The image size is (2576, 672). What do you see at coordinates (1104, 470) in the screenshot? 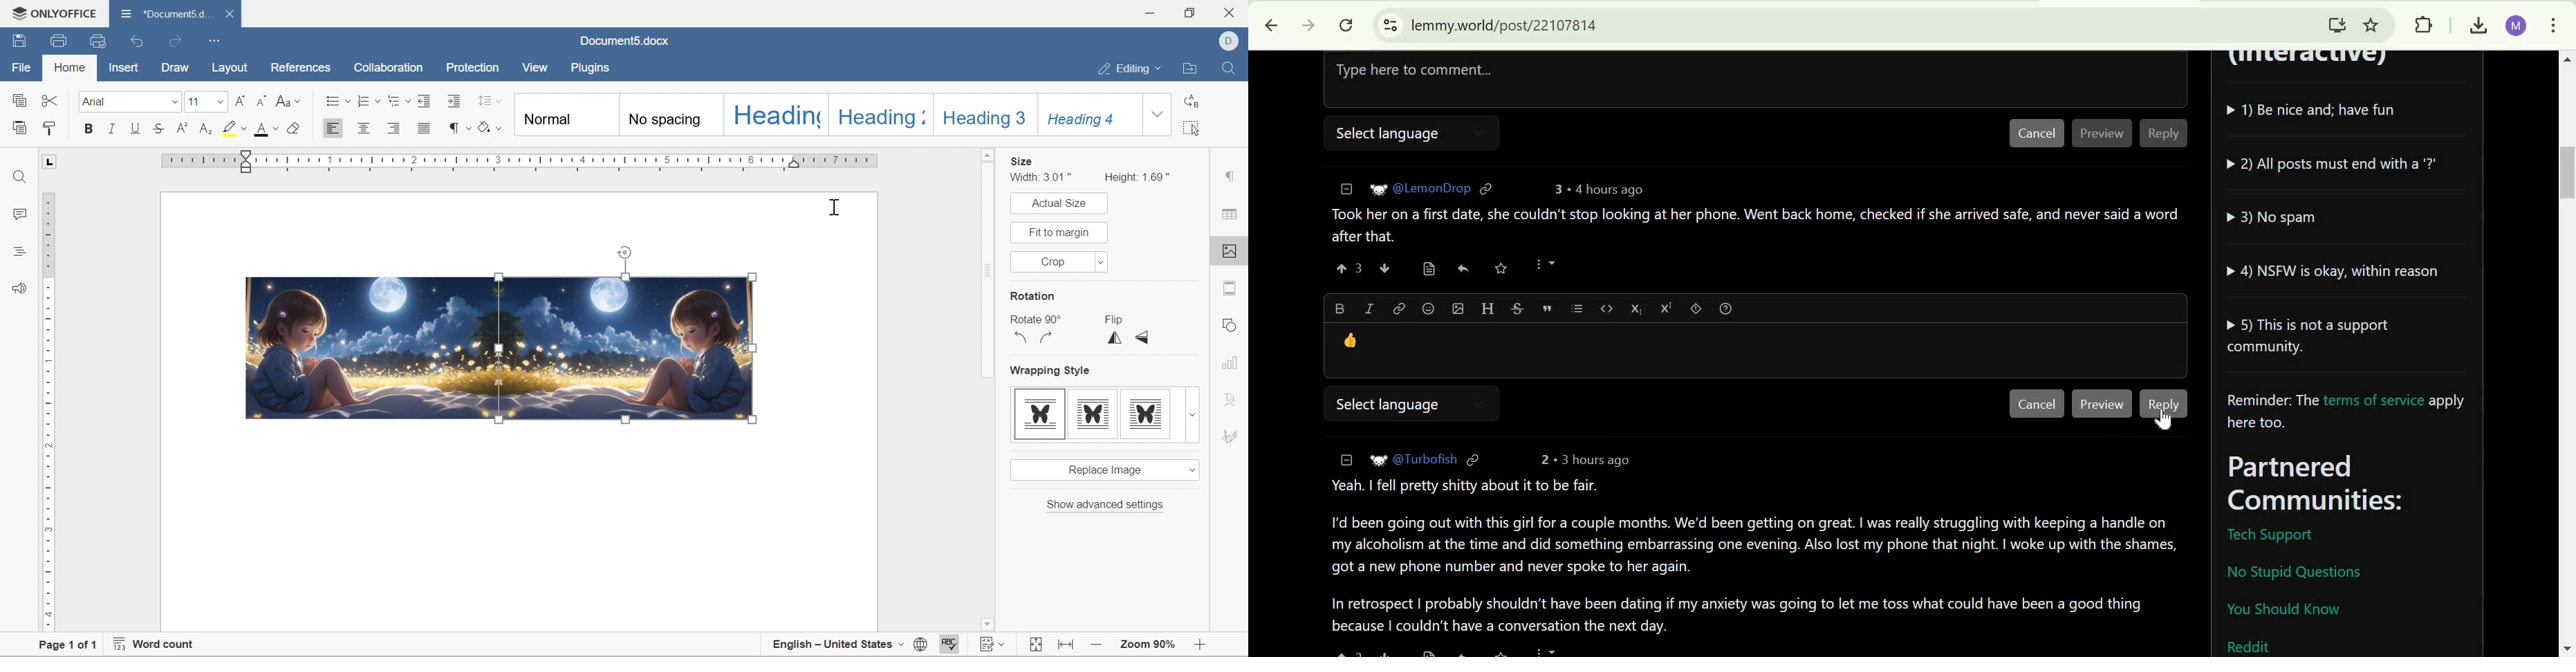
I see `replace image` at bounding box center [1104, 470].